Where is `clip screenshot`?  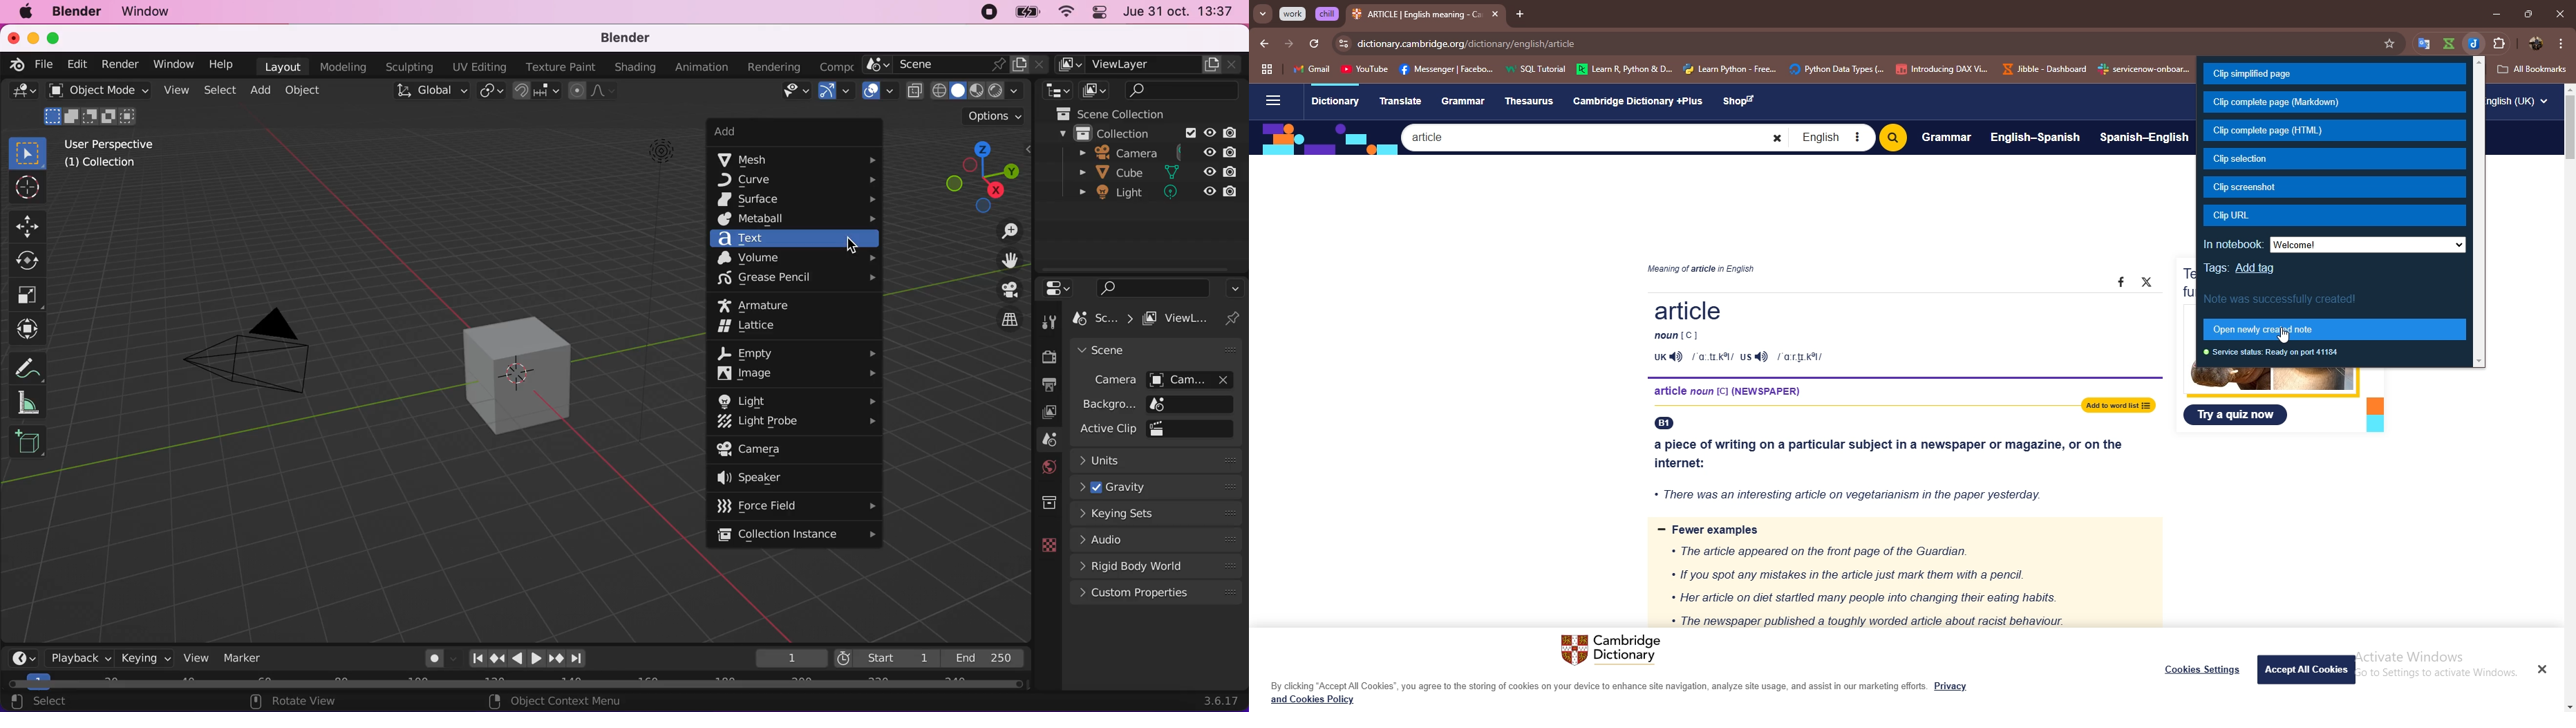
clip screenshot is located at coordinates (2335, 187).